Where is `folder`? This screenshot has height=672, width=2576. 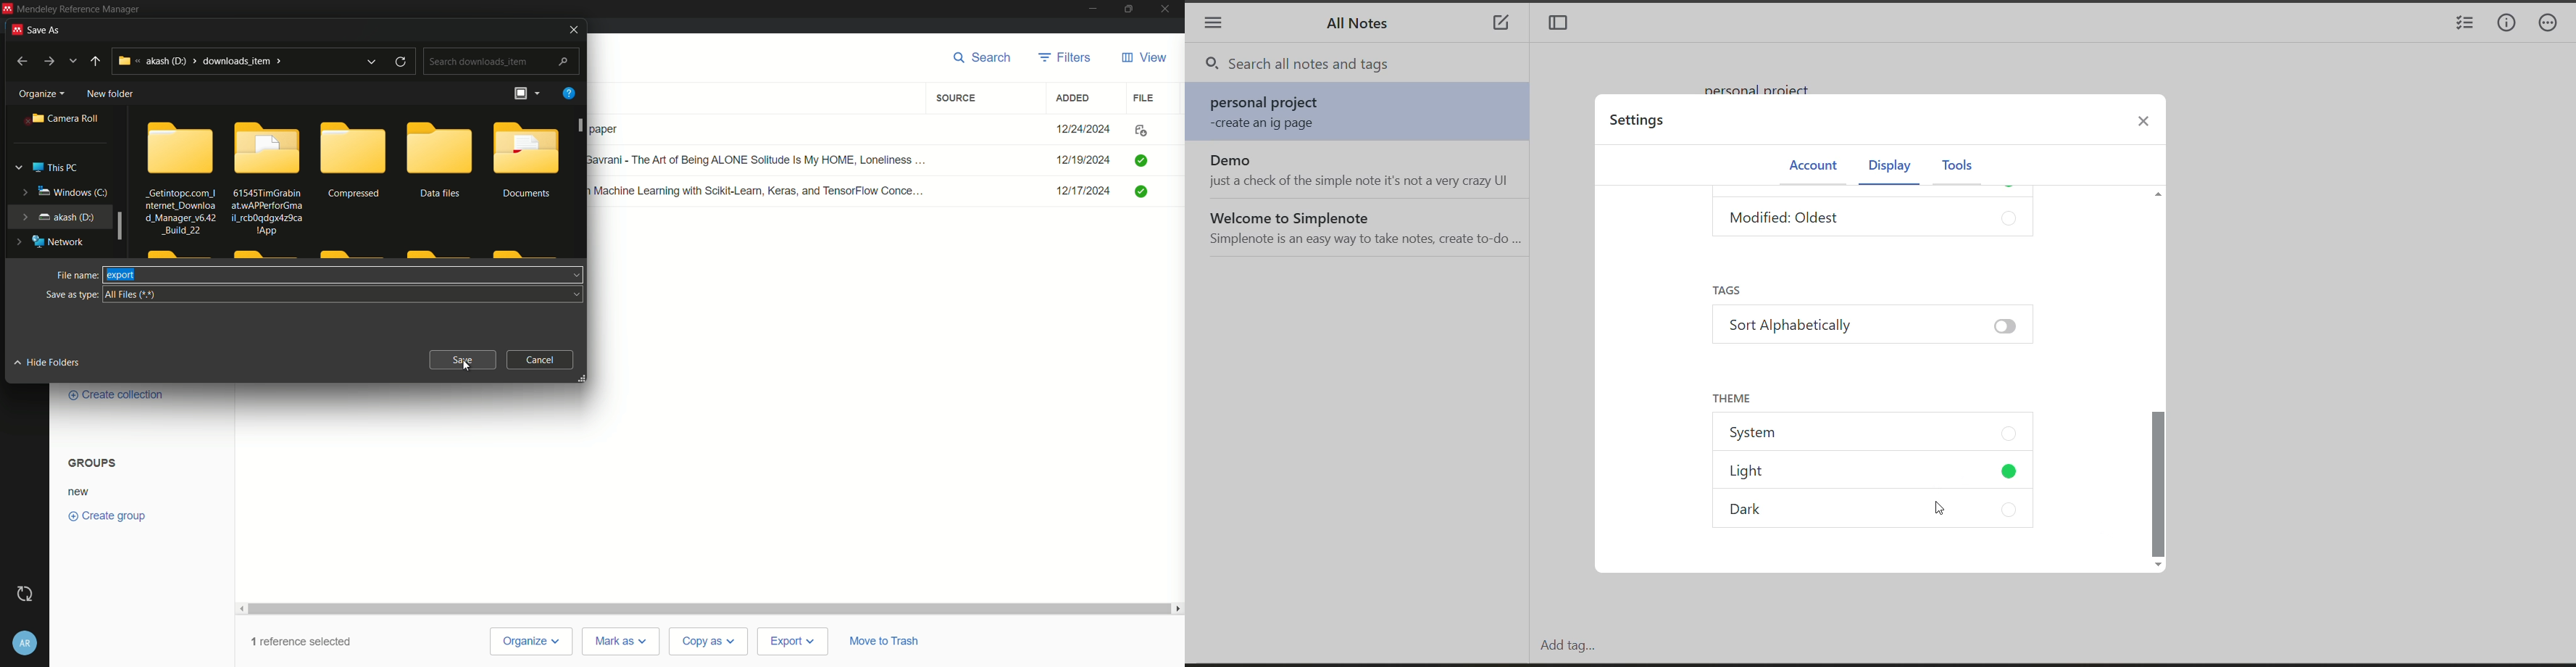
folder is located at coordinates (268, 147).